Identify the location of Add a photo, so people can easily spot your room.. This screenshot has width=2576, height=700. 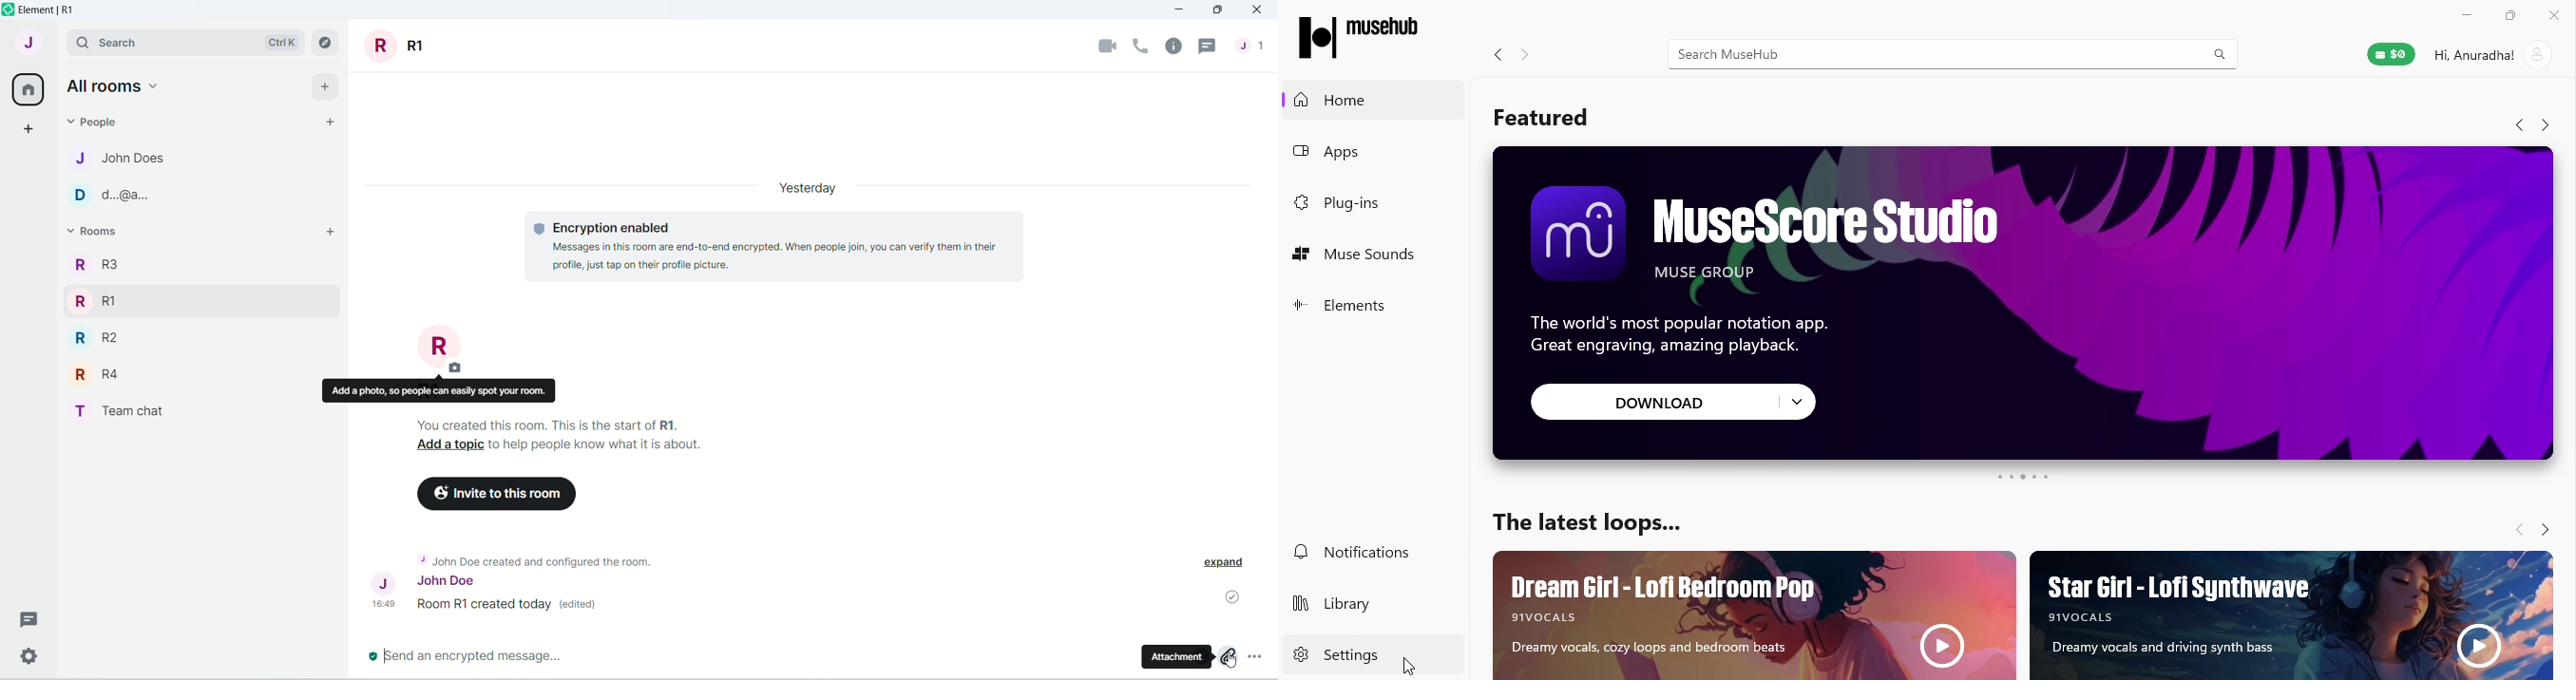
(444, 392).